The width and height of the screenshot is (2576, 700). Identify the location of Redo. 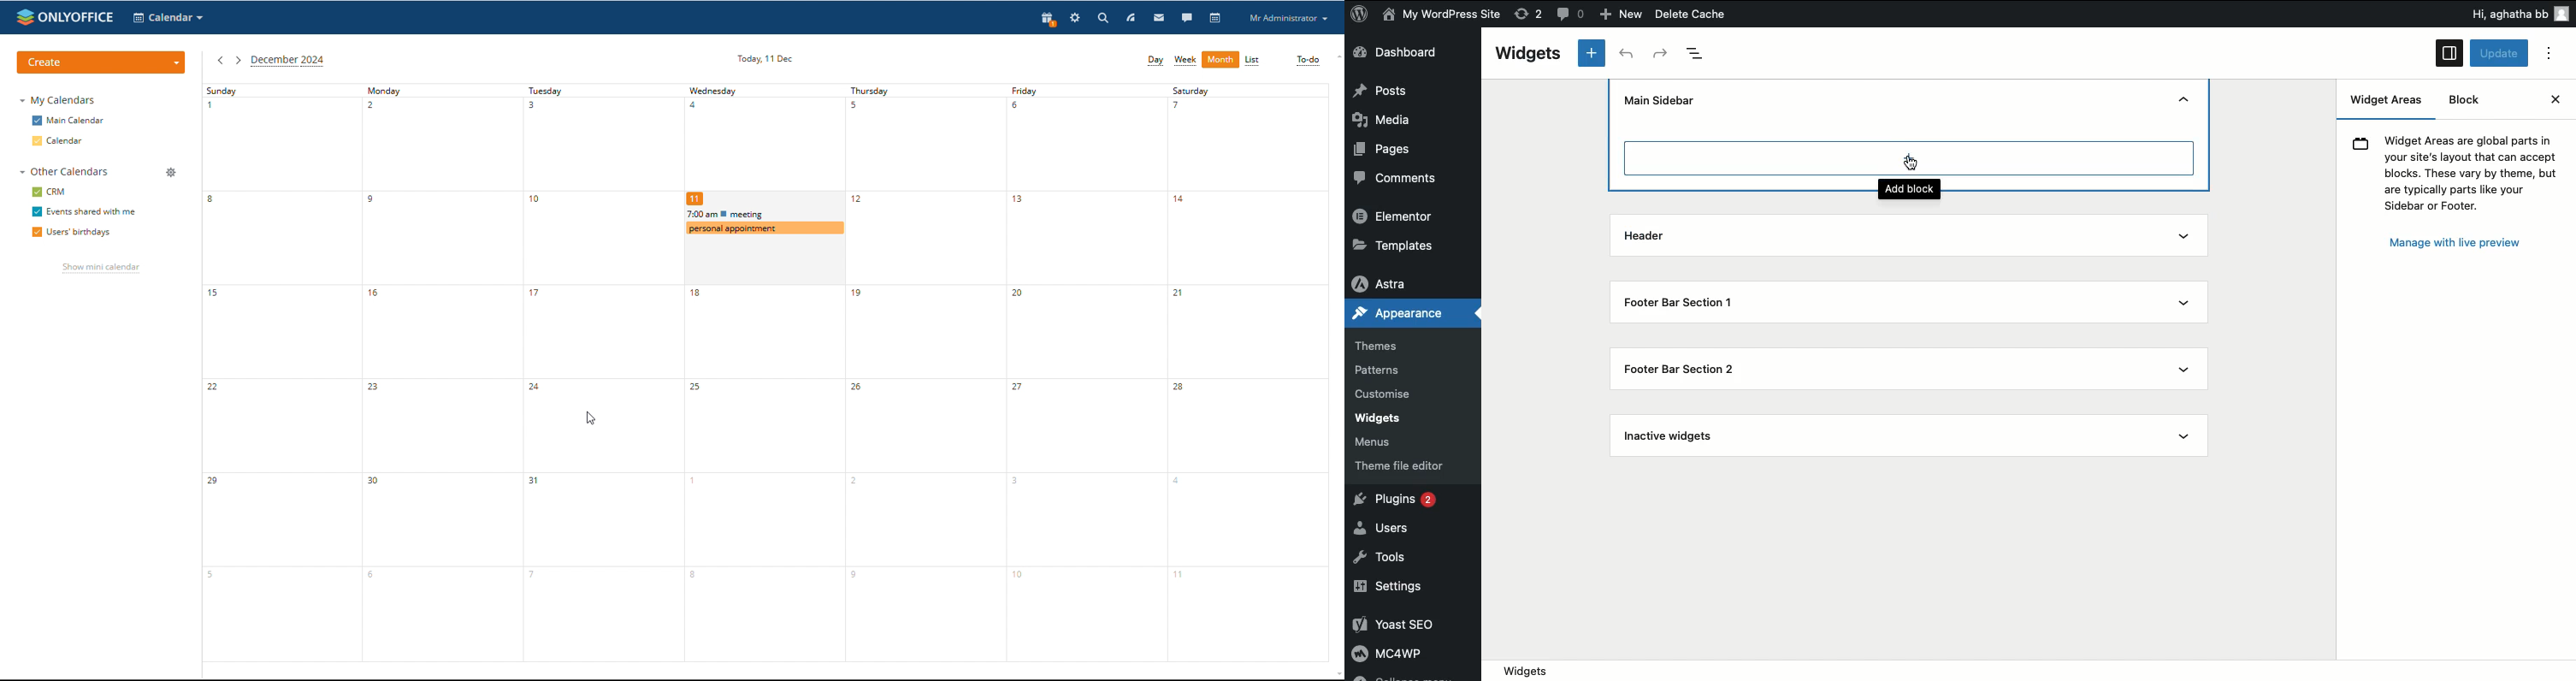
(1658, 56).